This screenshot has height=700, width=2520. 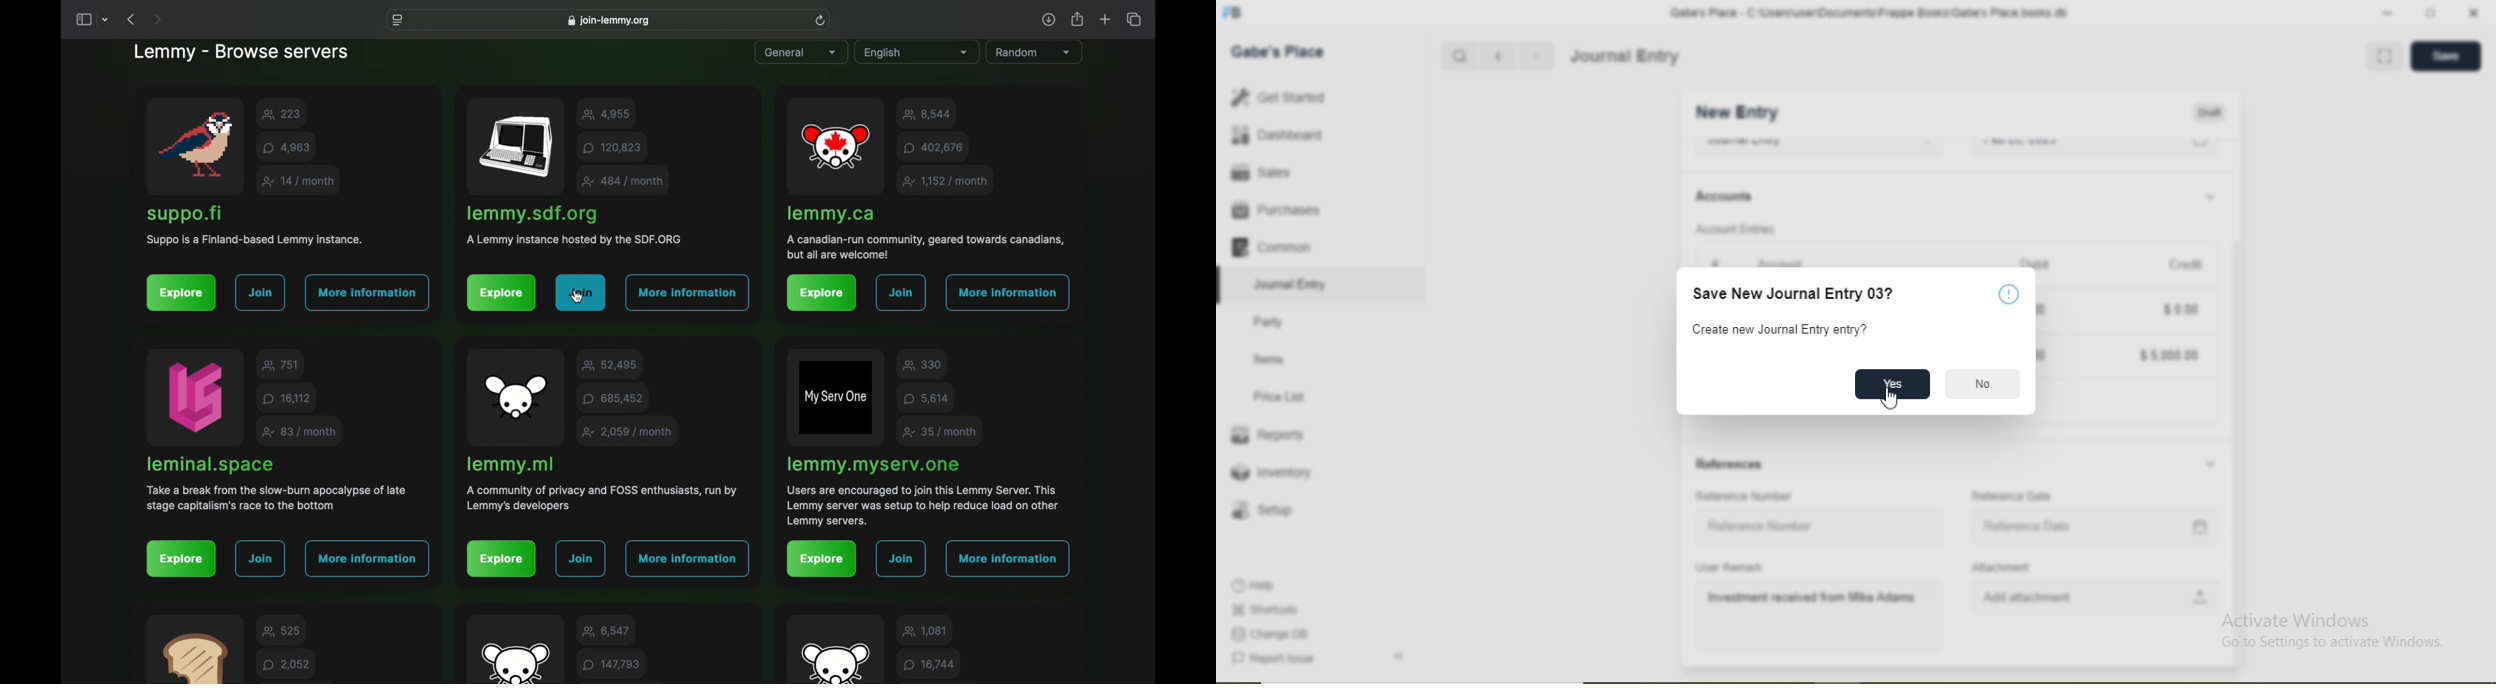 What do you see at coordinates (2475, 13) in the screenshot?
I see `close` at bounding box center [2475, 13].